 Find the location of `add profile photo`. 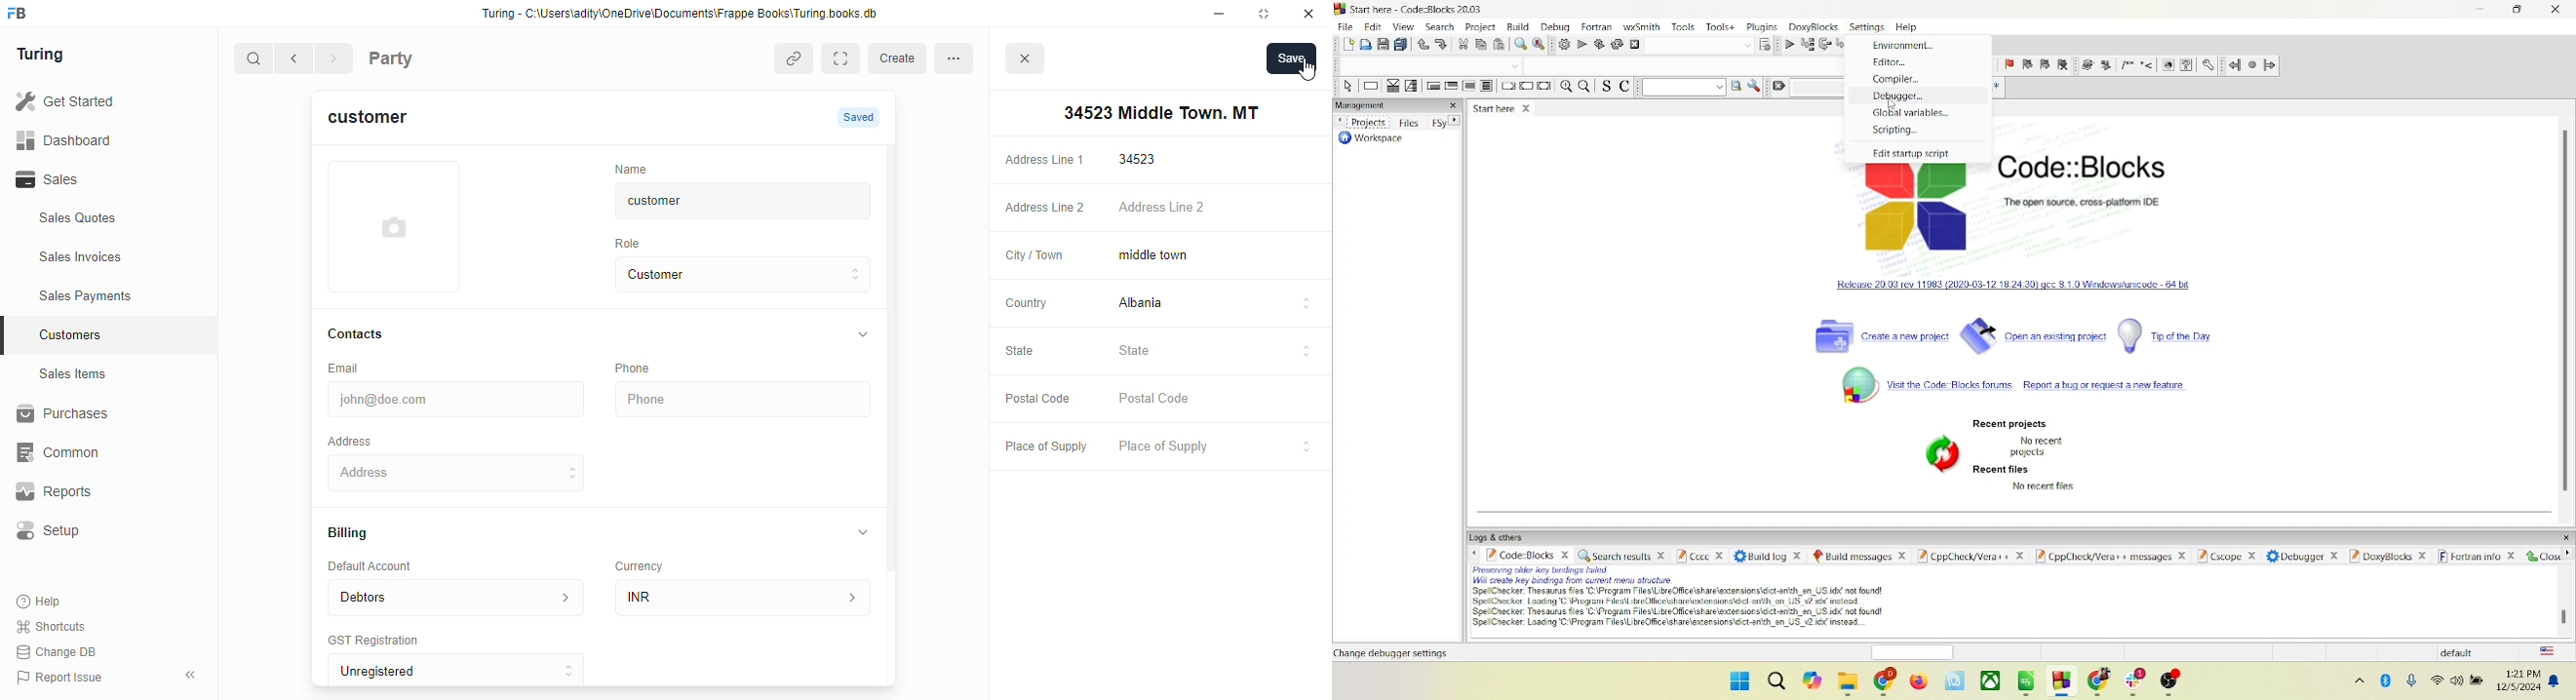

add profile photo is located at coordinates (394, 226).